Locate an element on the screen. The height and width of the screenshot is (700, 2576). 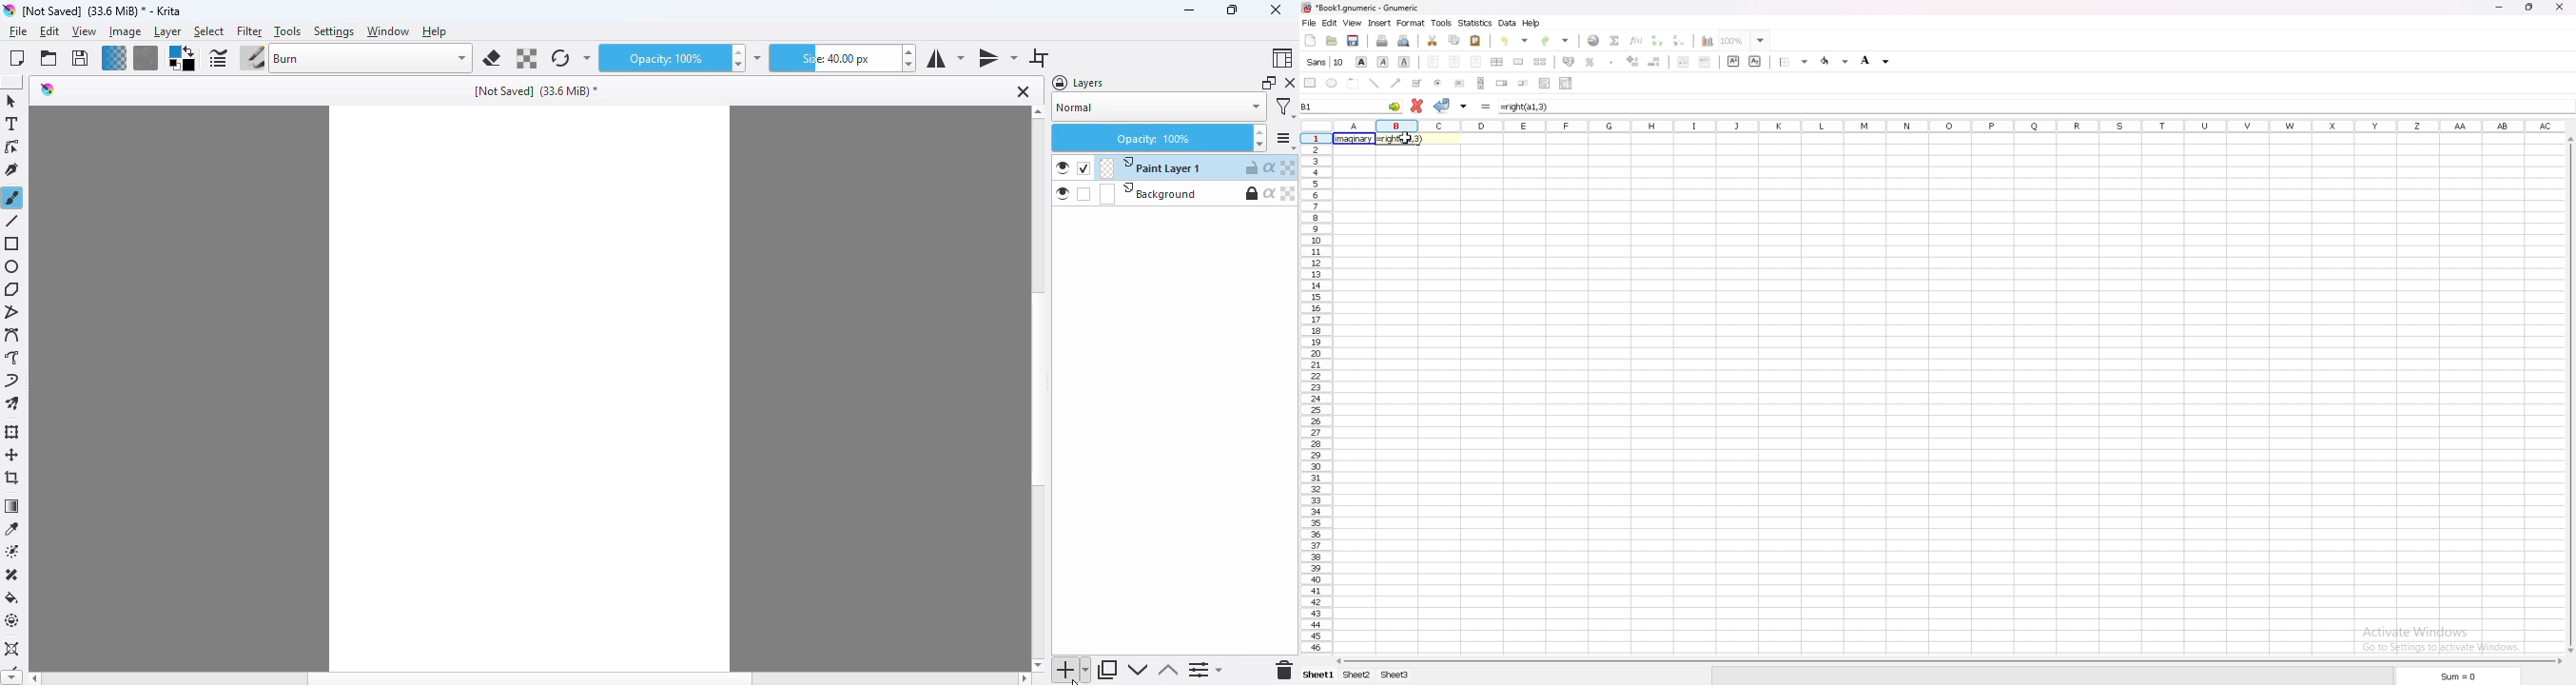
fill pattern is located at coordinates (146, 58).